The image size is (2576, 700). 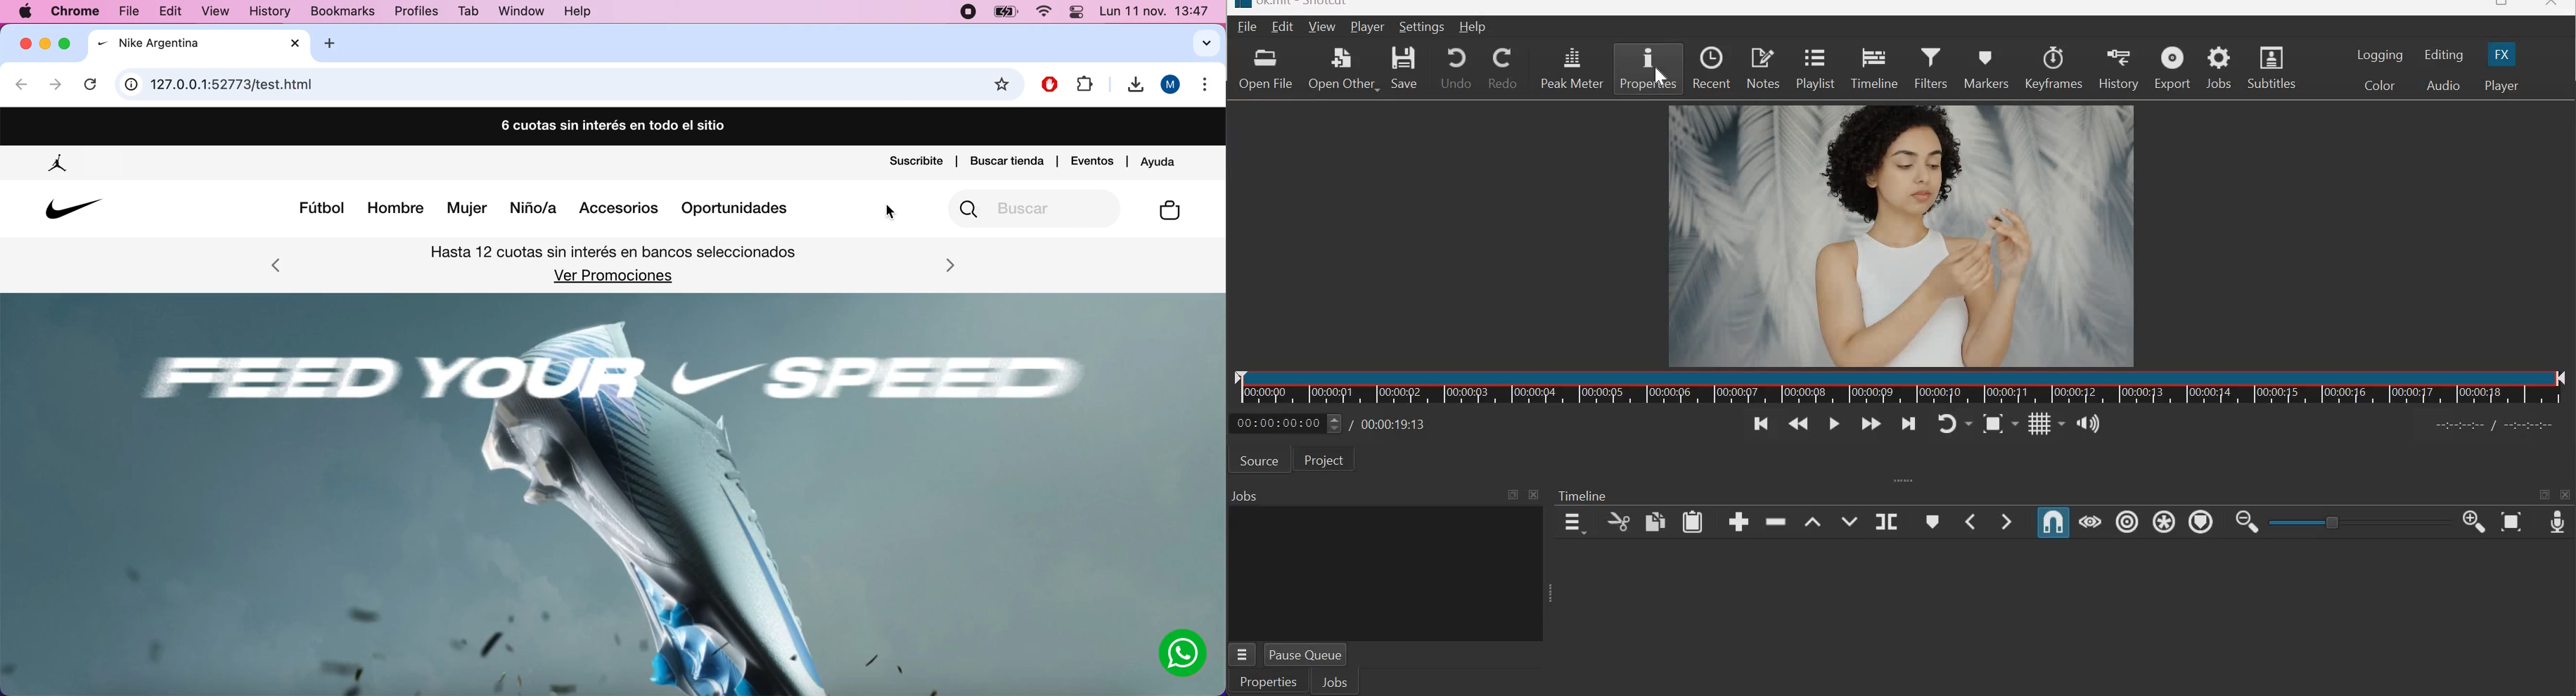 I want to click on Open other, so click(x=1343, y=67).